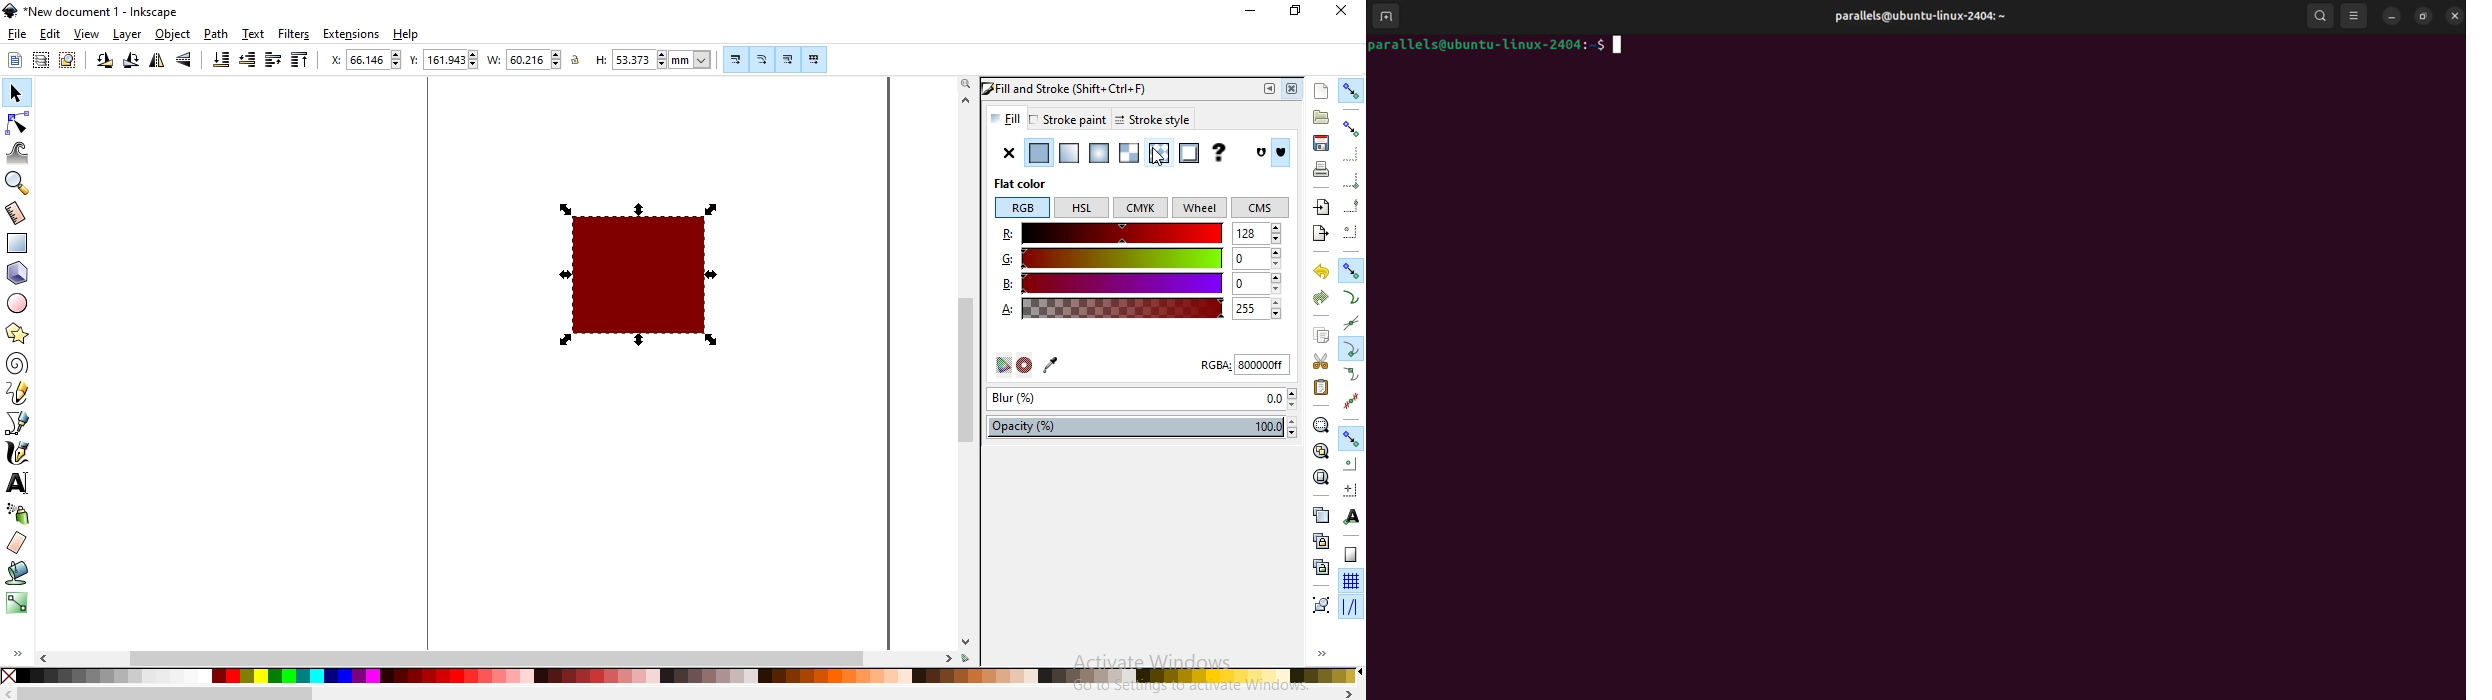 Image resolution: width=2492 pixels, height=700 pixels. Describe the element at coordinates (1320, 336) in the screenshot. I see `copy selection to clipboard` at that location.